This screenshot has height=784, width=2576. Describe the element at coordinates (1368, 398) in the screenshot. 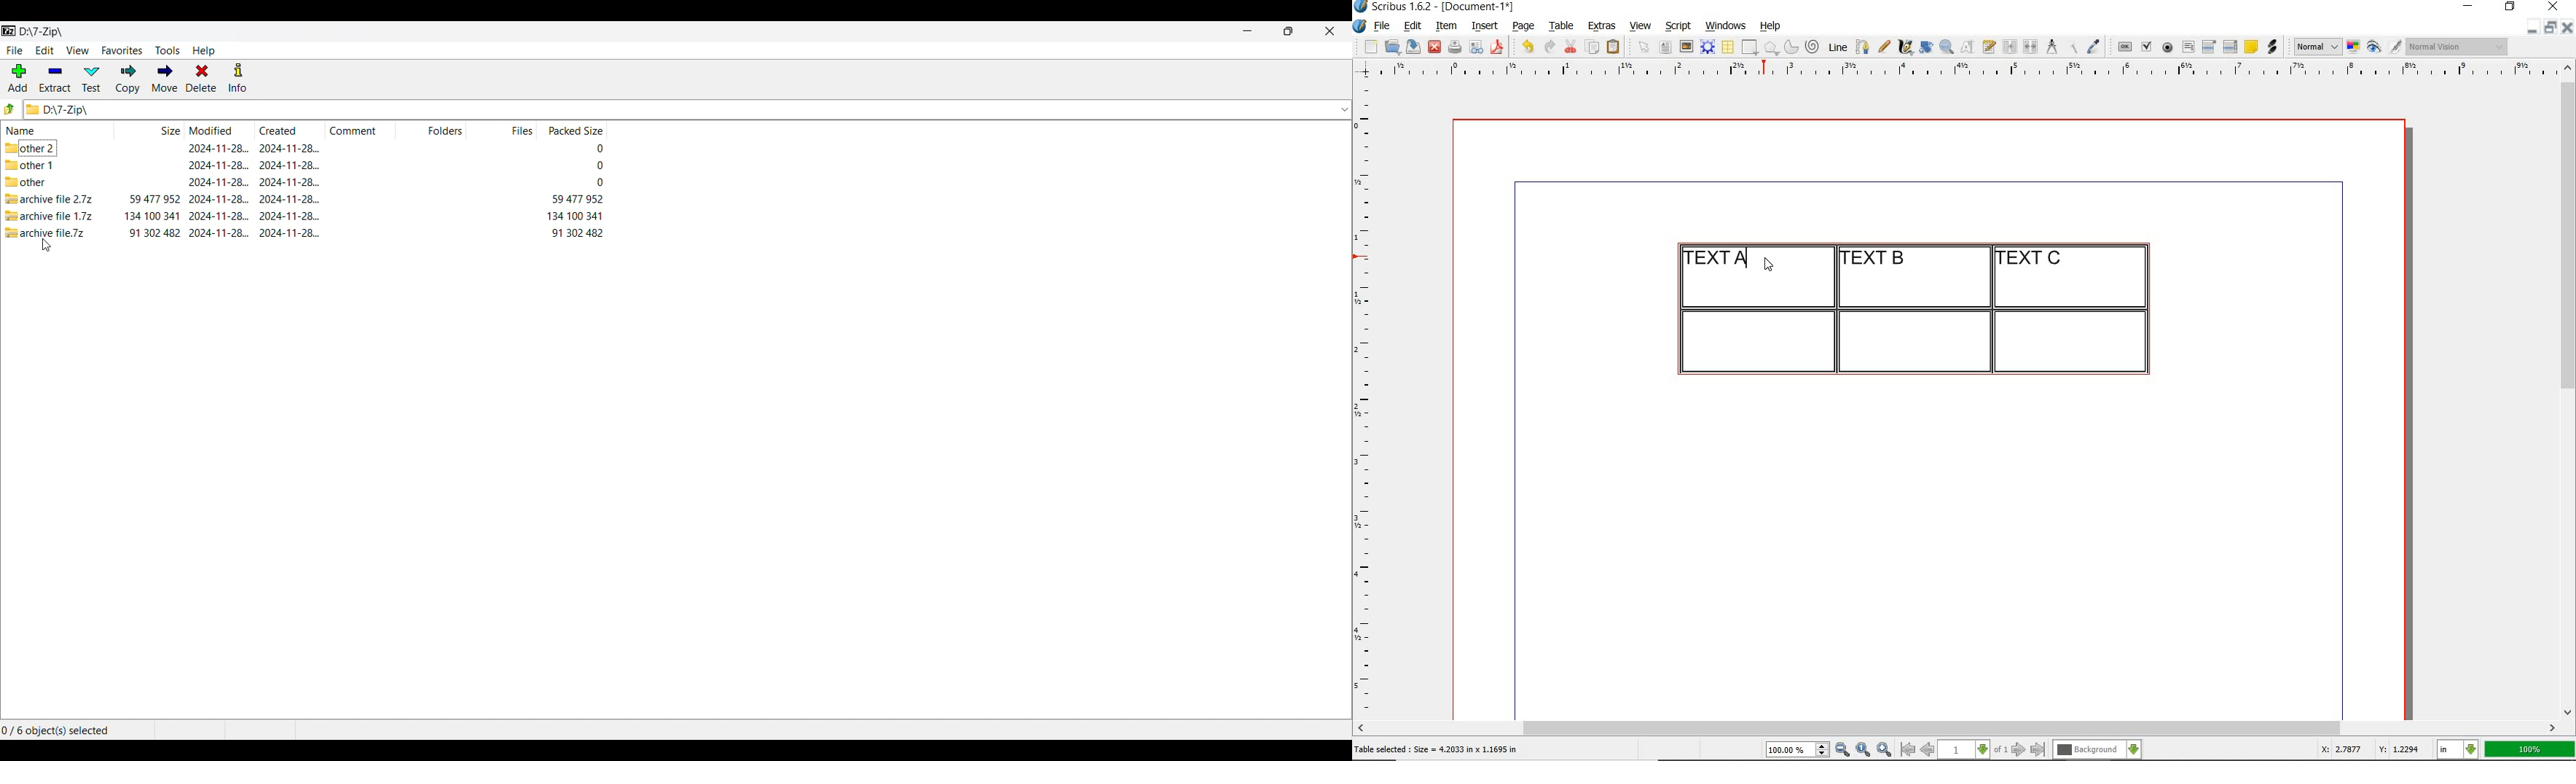

I see `ruler` at that location.